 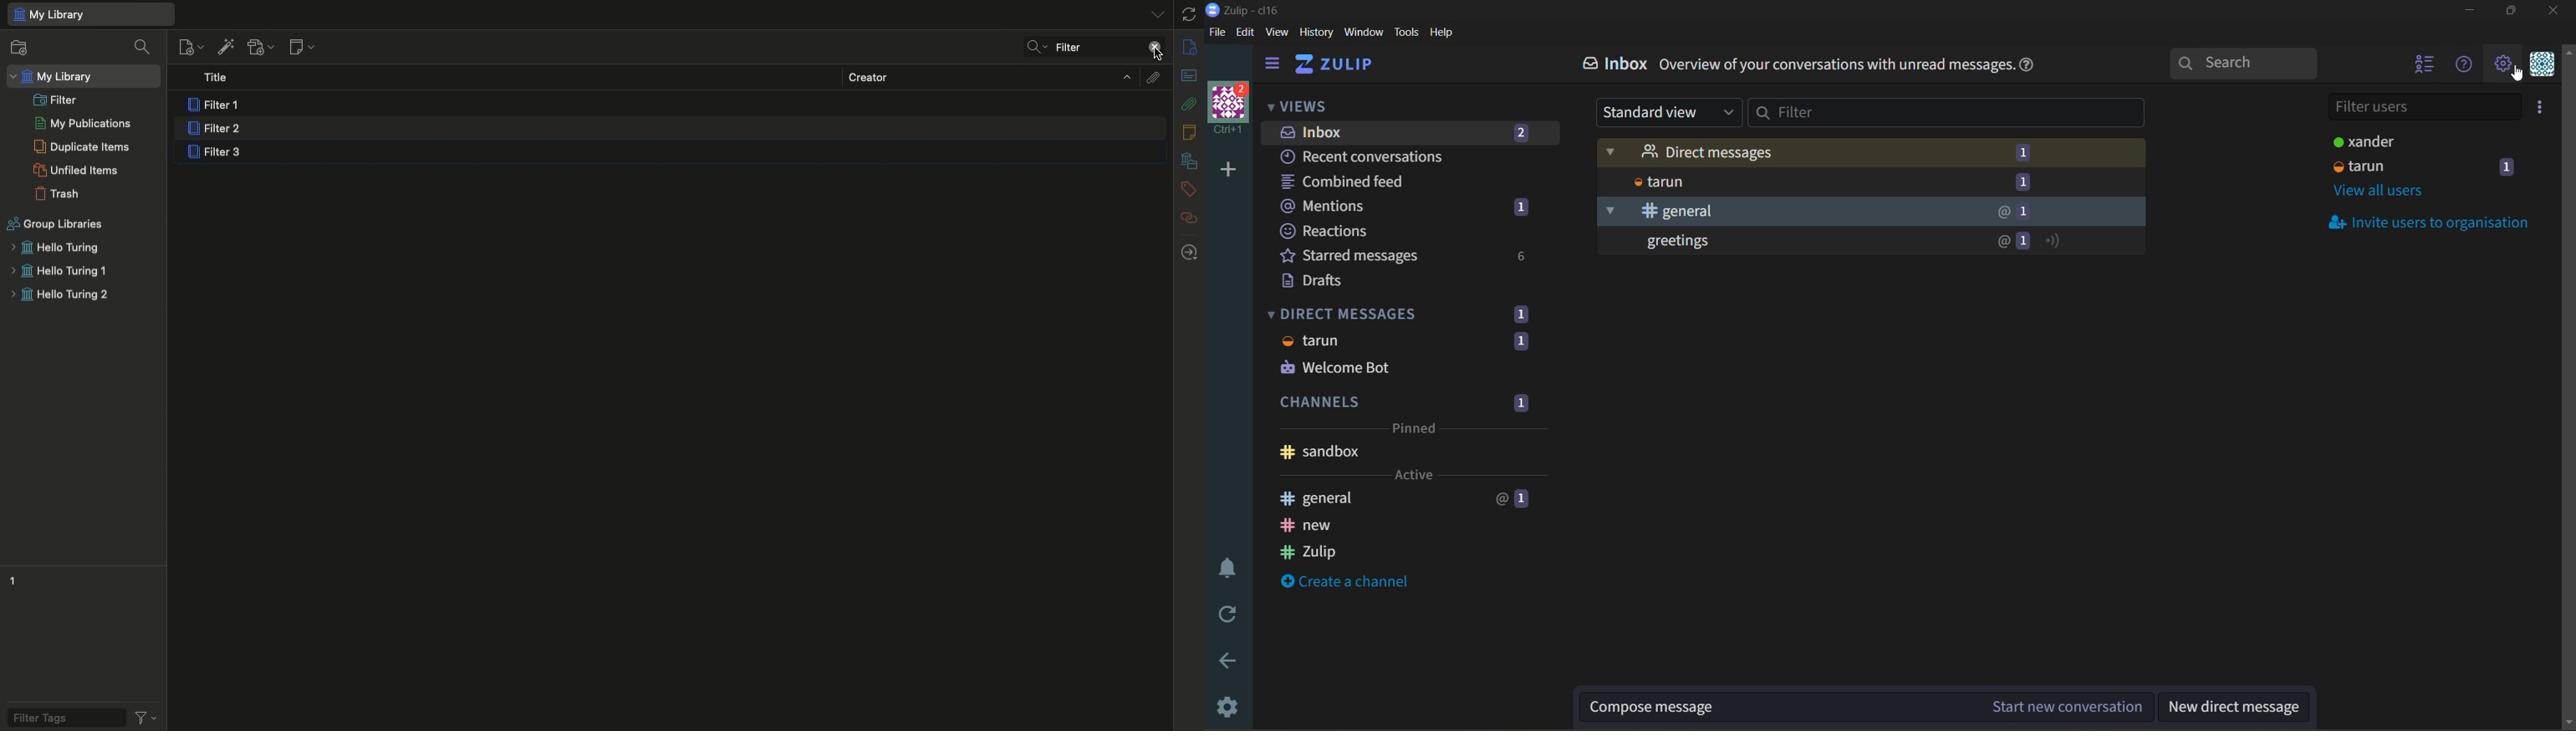 What do you see at coordinates (2382, 194) in the screenshot?
I see `view all users` at bounding box center [2382, 194].